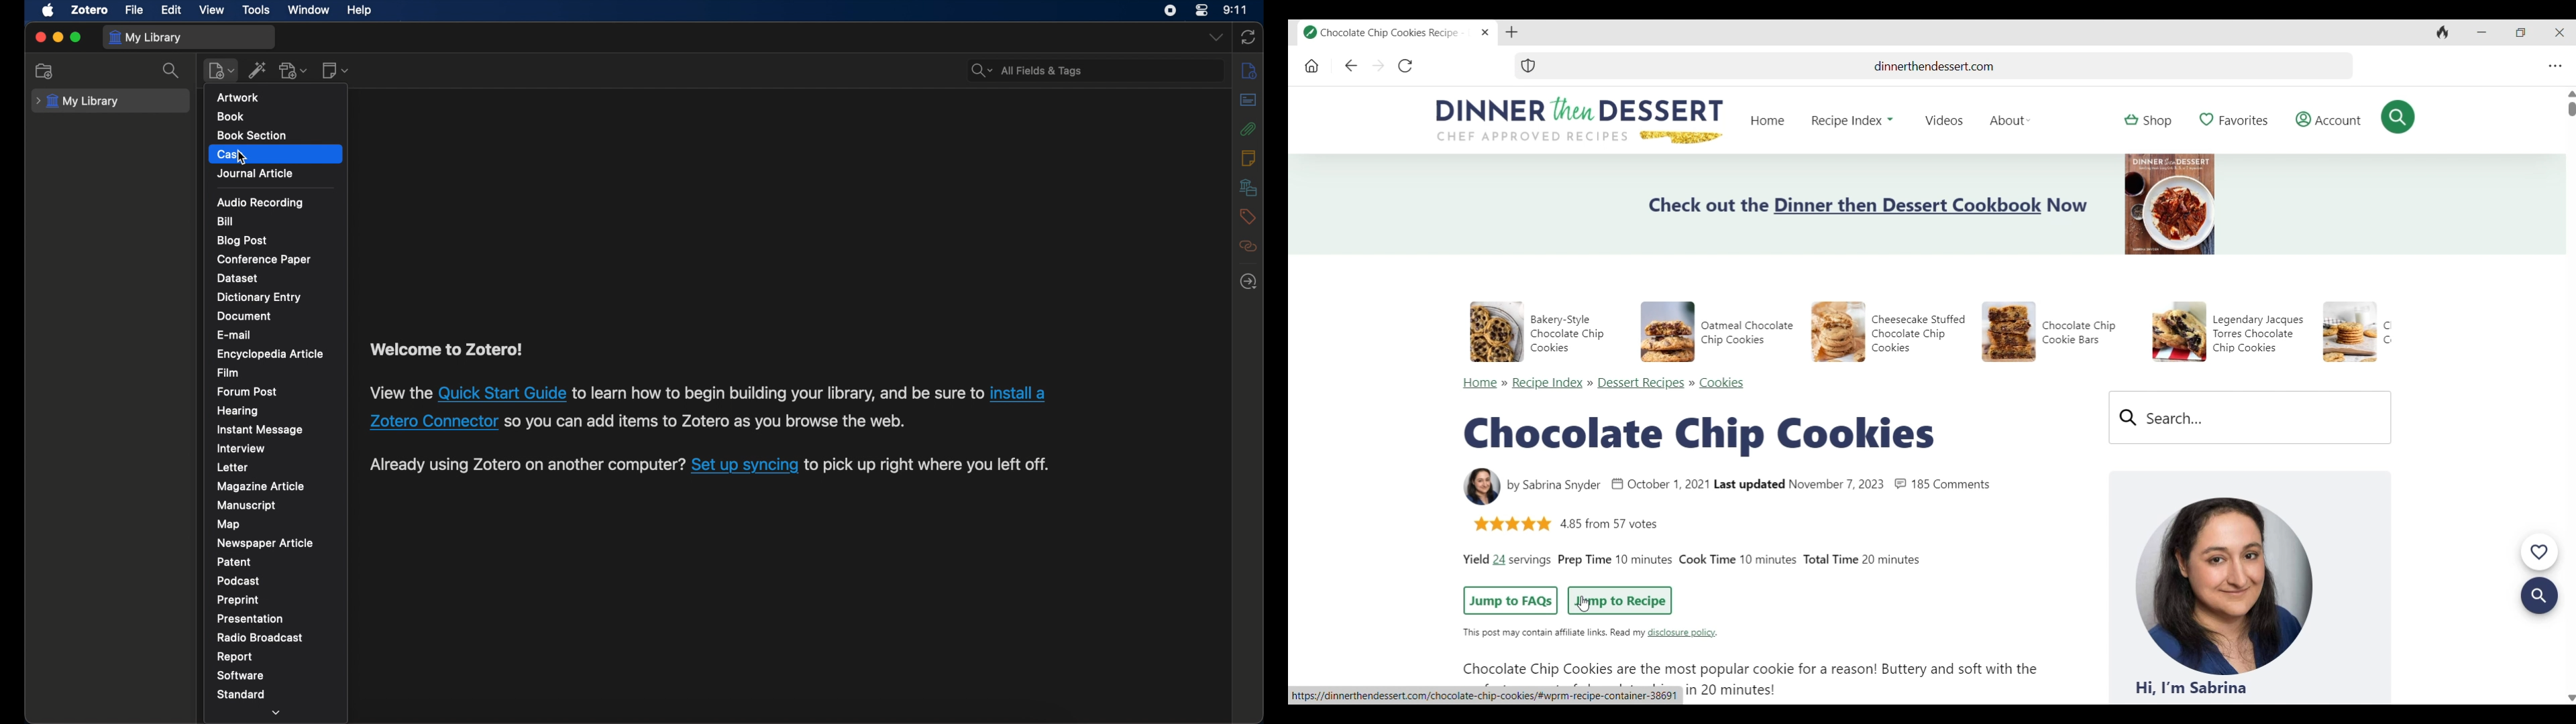  What do you see at coordinates (1170, 11) in the screenshot?
I see `screen recorder` at bounding box center [1170, 11].